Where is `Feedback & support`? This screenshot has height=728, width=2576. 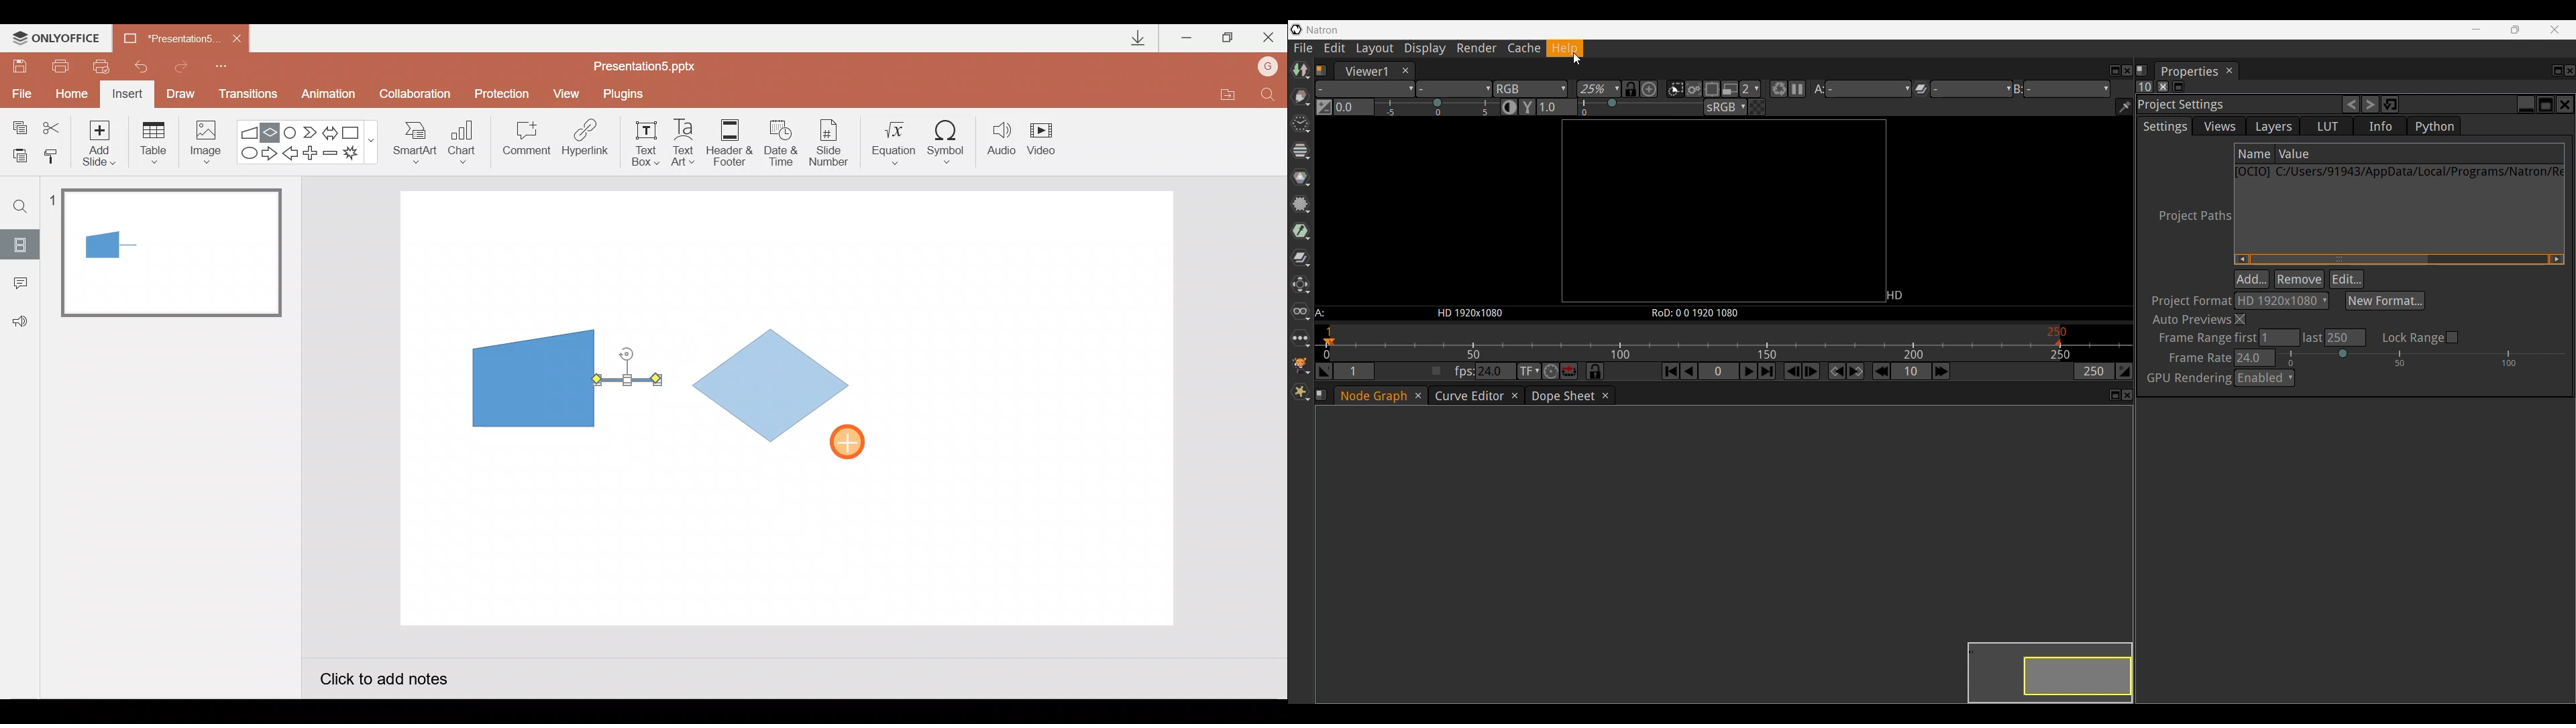
Feedback & support is located at coordinates (21, 320).